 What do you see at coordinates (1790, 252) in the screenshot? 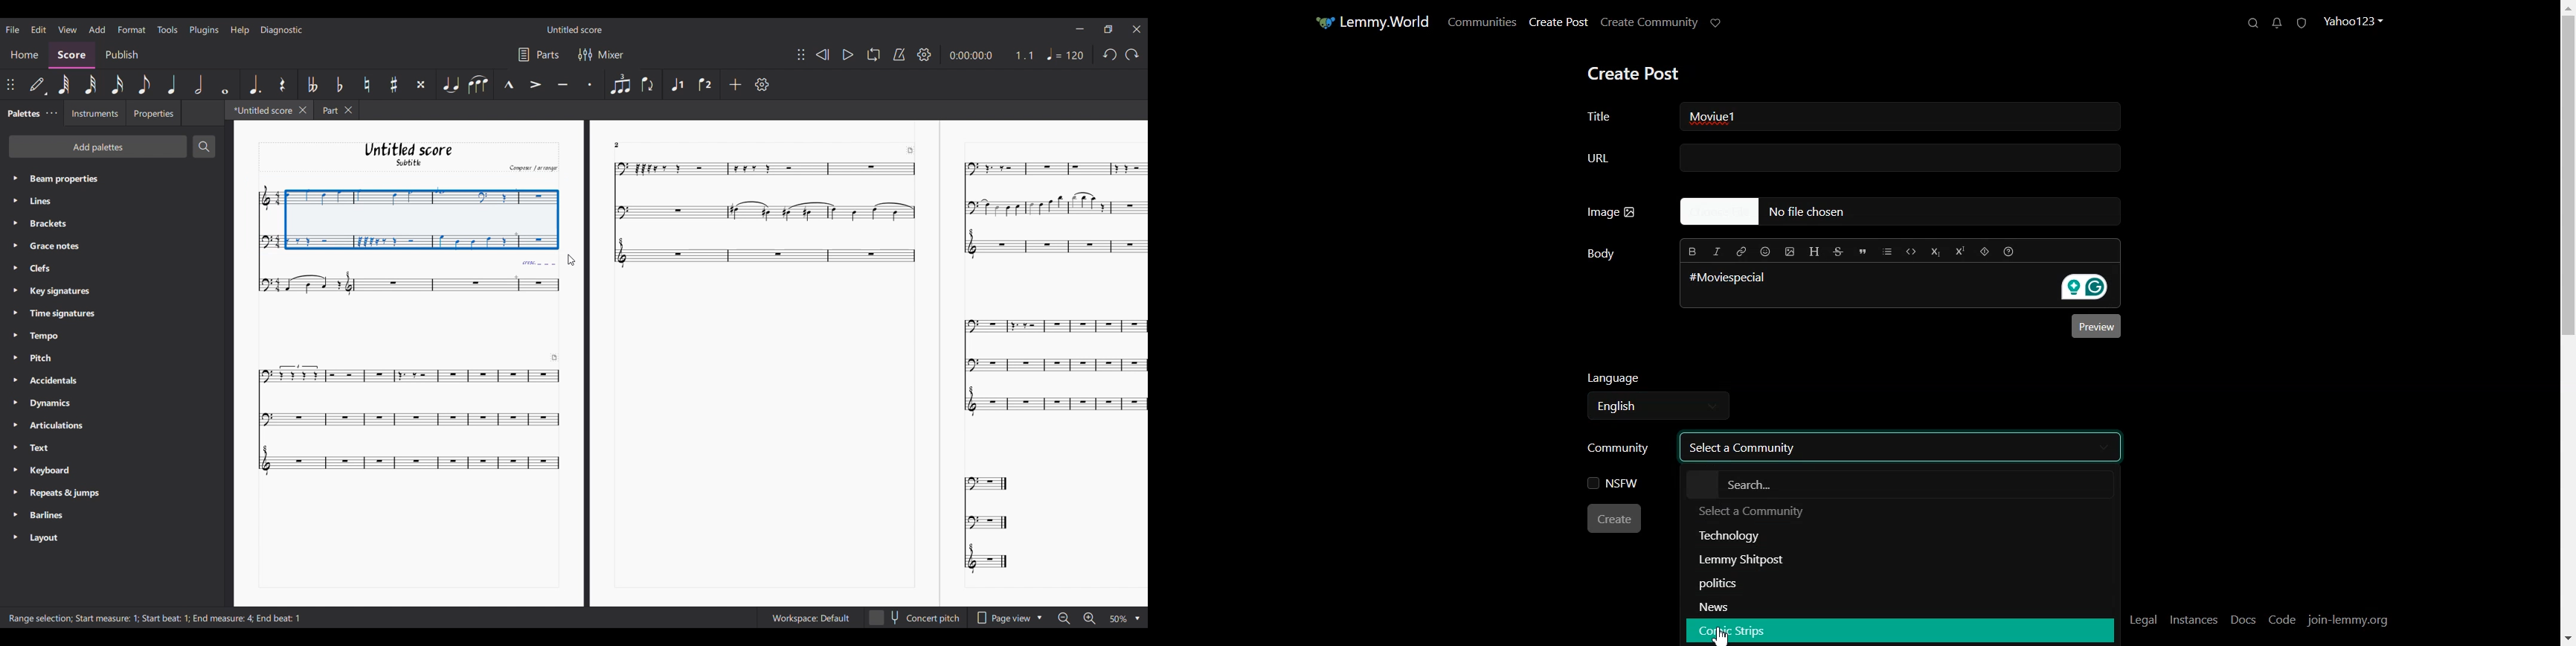
I see `Upload Image` at bounding box center [1790, 252].